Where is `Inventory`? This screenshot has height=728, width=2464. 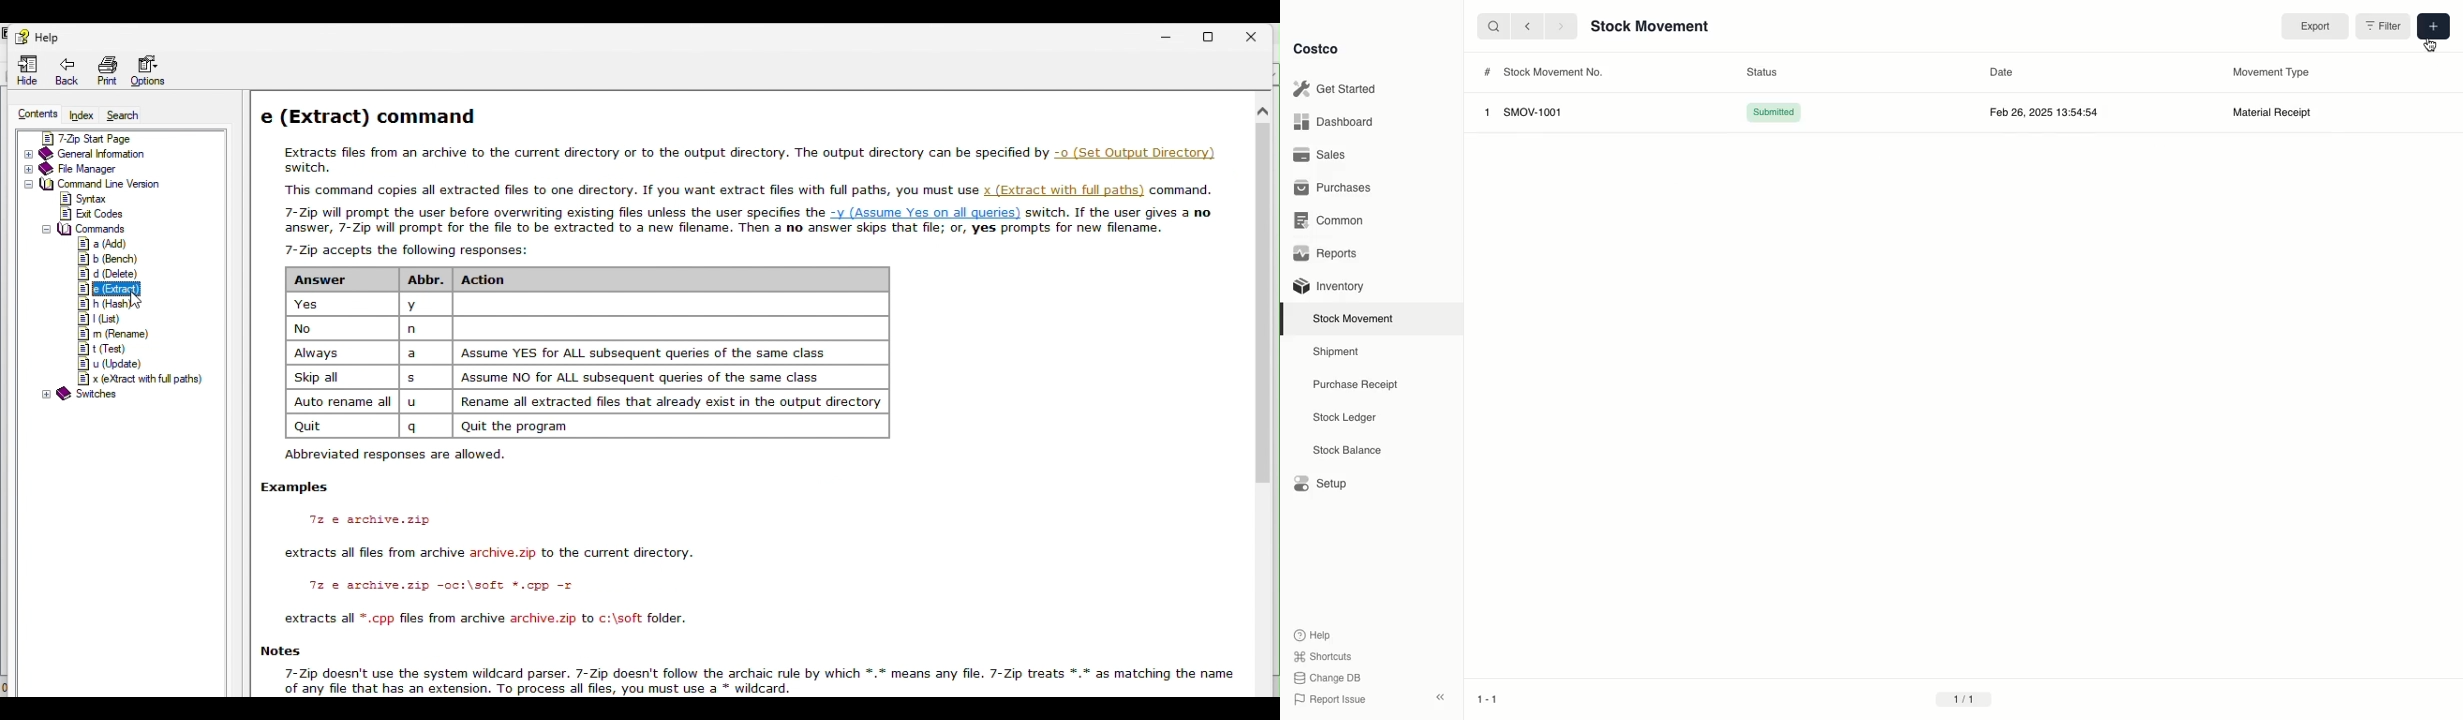 Inventory is located at coordinates (1331, 287).